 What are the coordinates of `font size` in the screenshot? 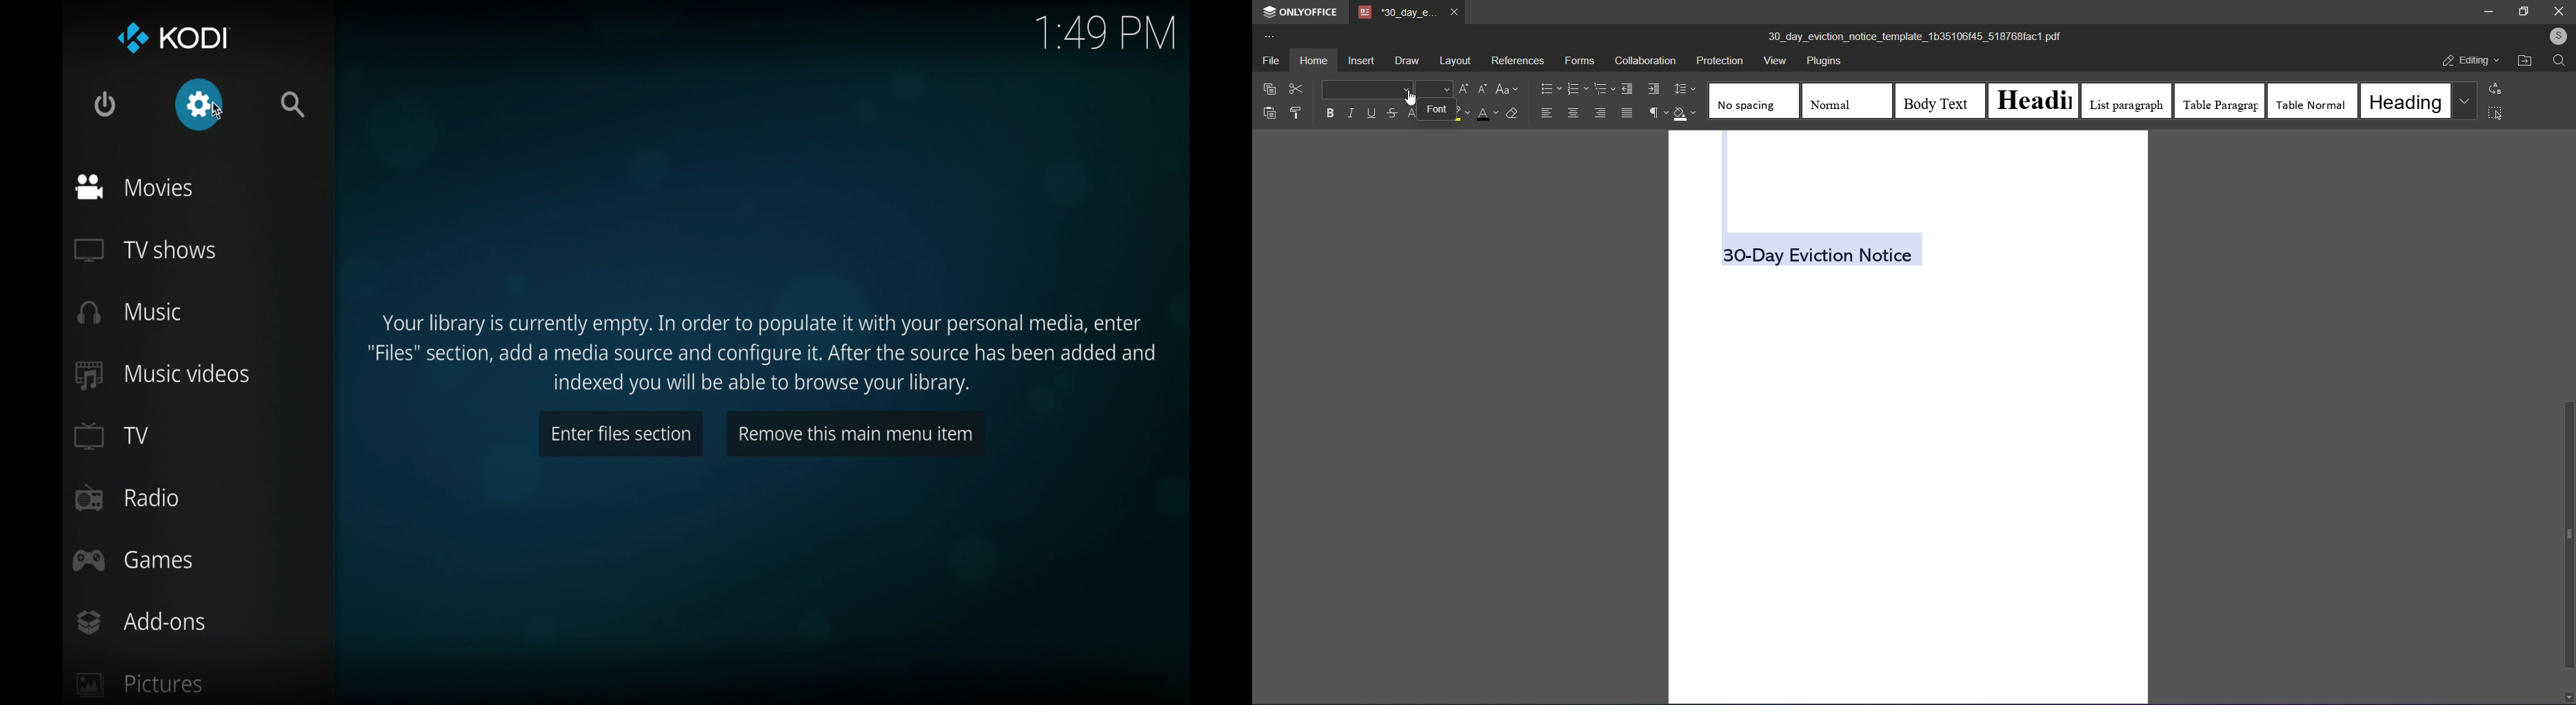 It's located at (1433, 89).